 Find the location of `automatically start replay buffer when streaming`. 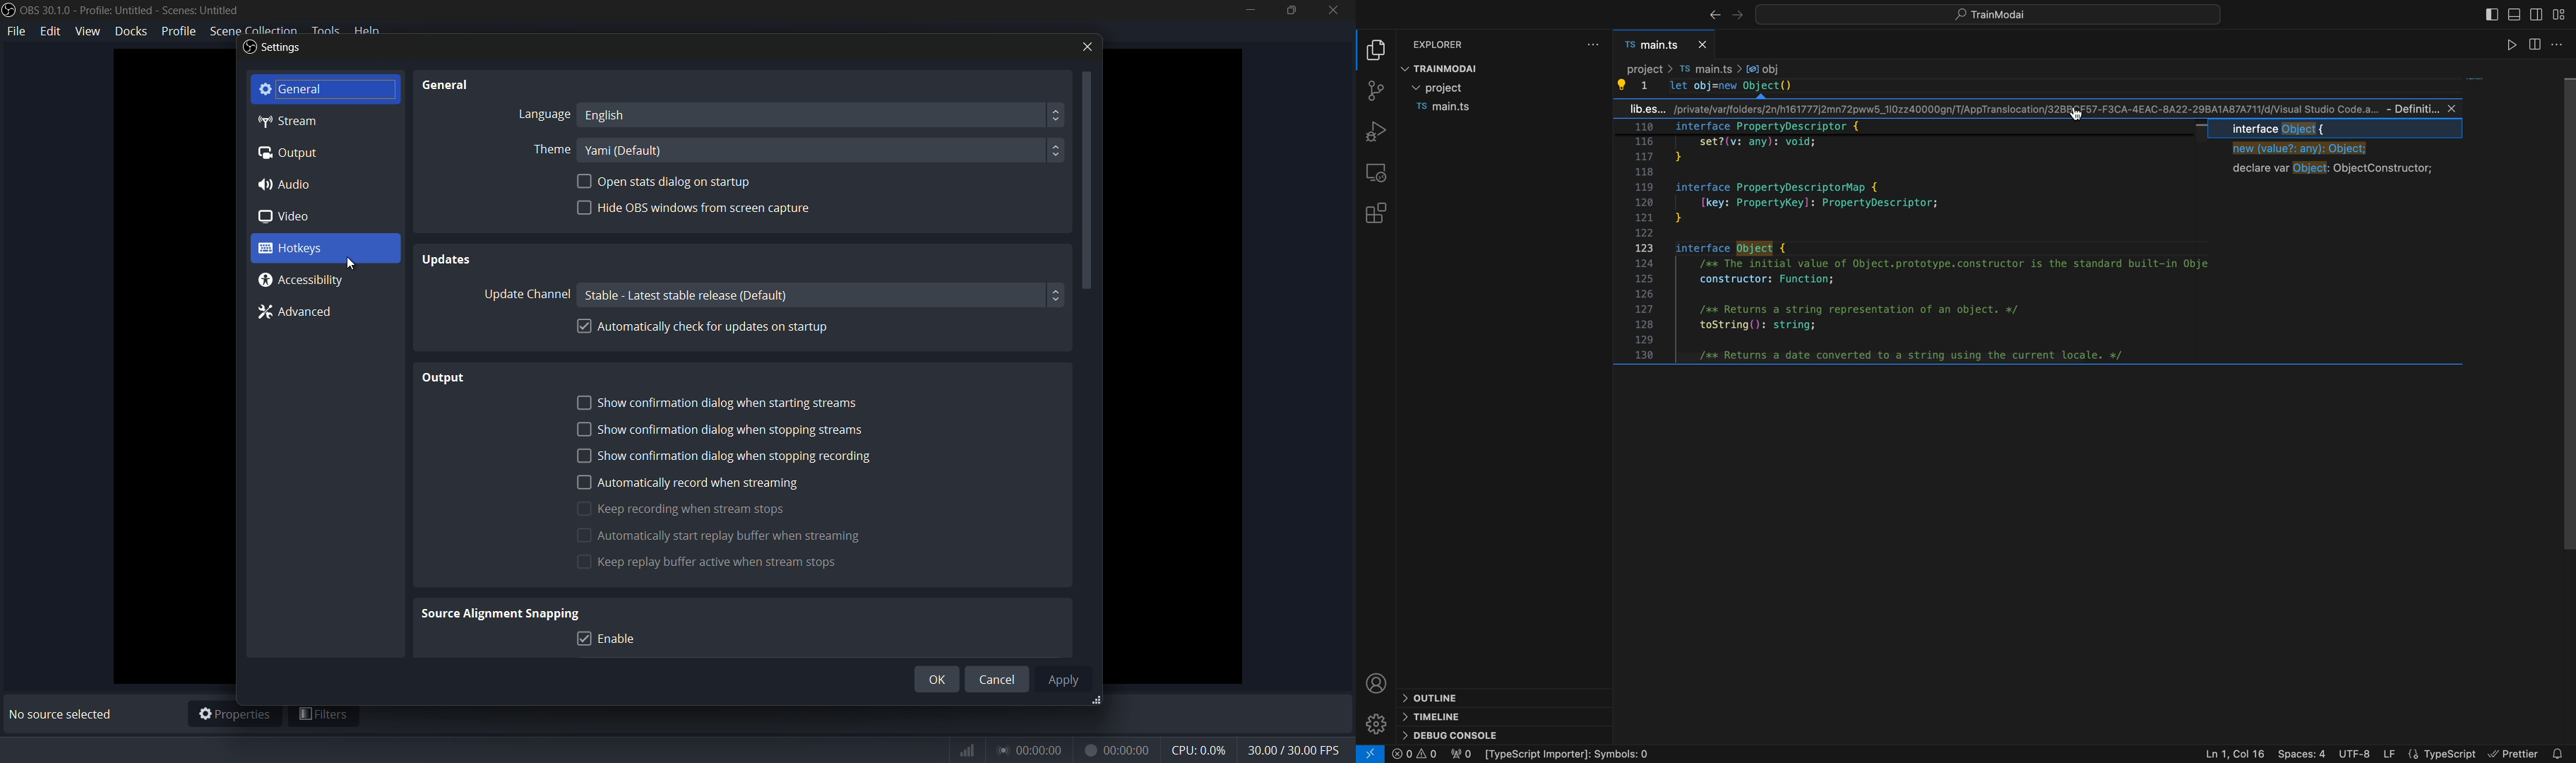

automatically start replay buffer when streaming is located at coordinates (717, 536).